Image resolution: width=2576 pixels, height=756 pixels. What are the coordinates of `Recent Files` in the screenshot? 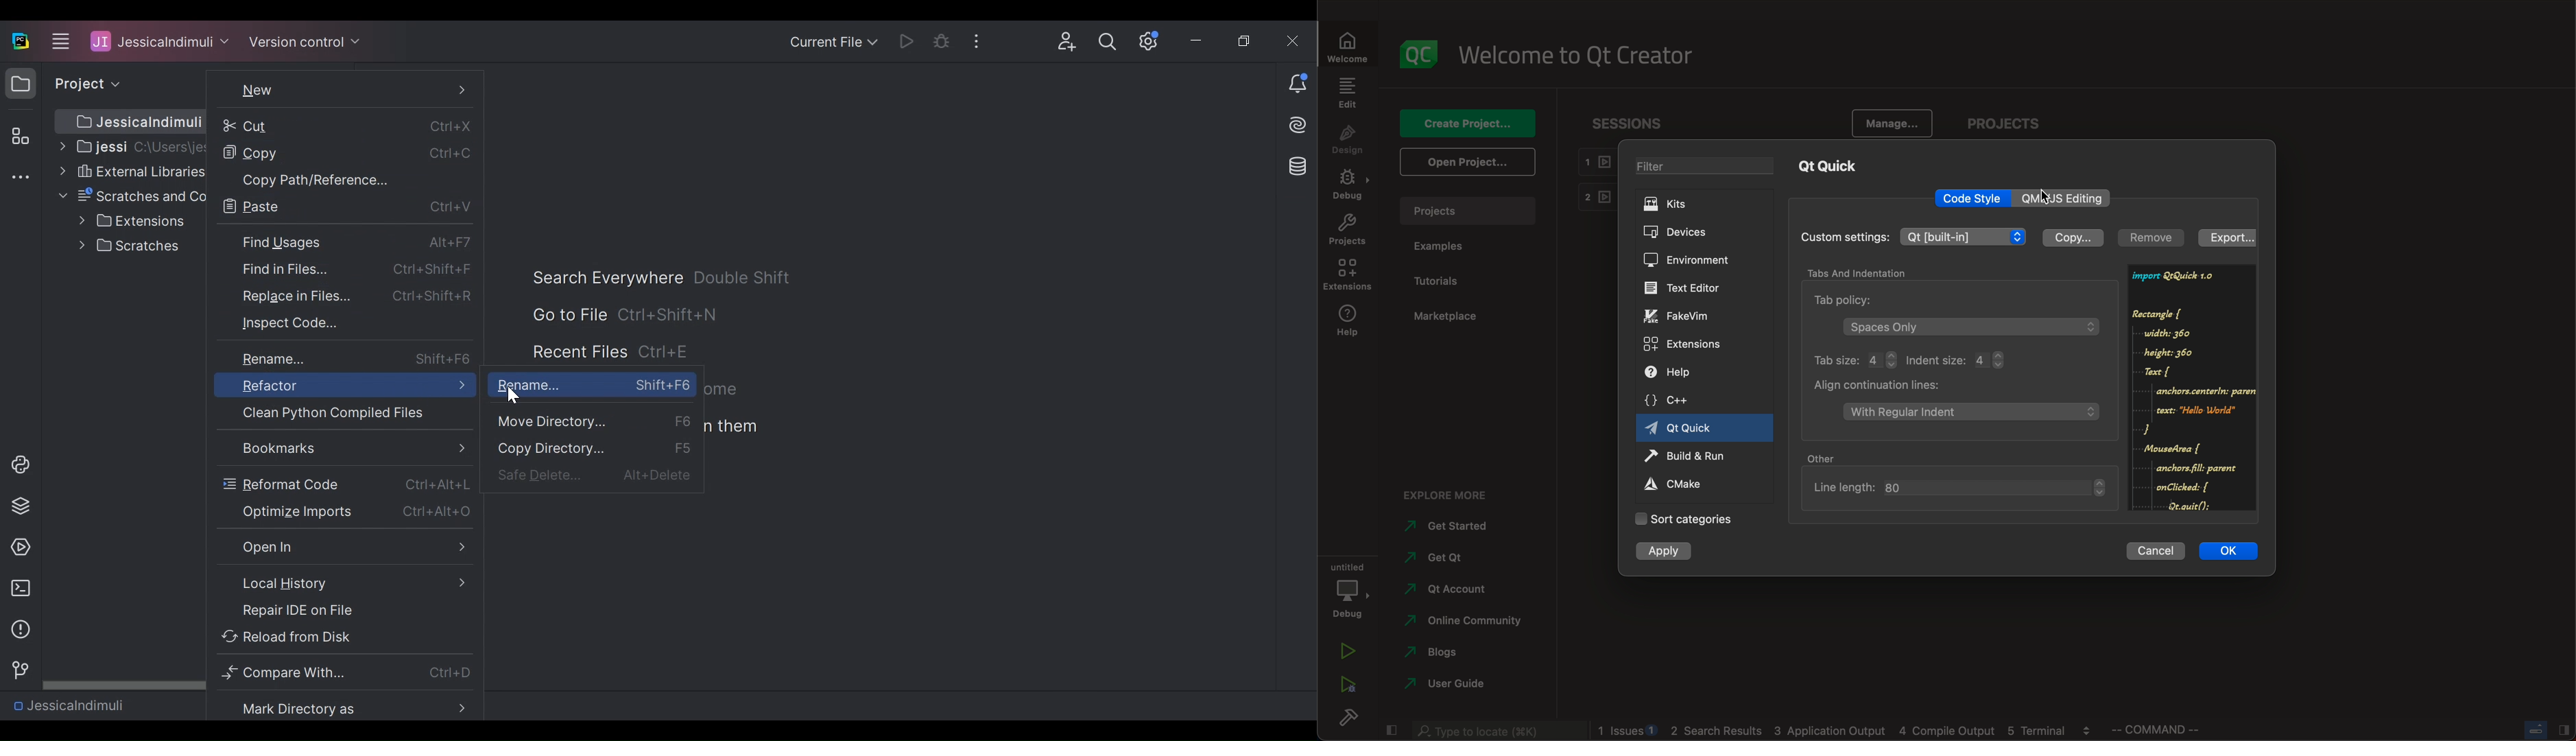 It's located at (579, 353).